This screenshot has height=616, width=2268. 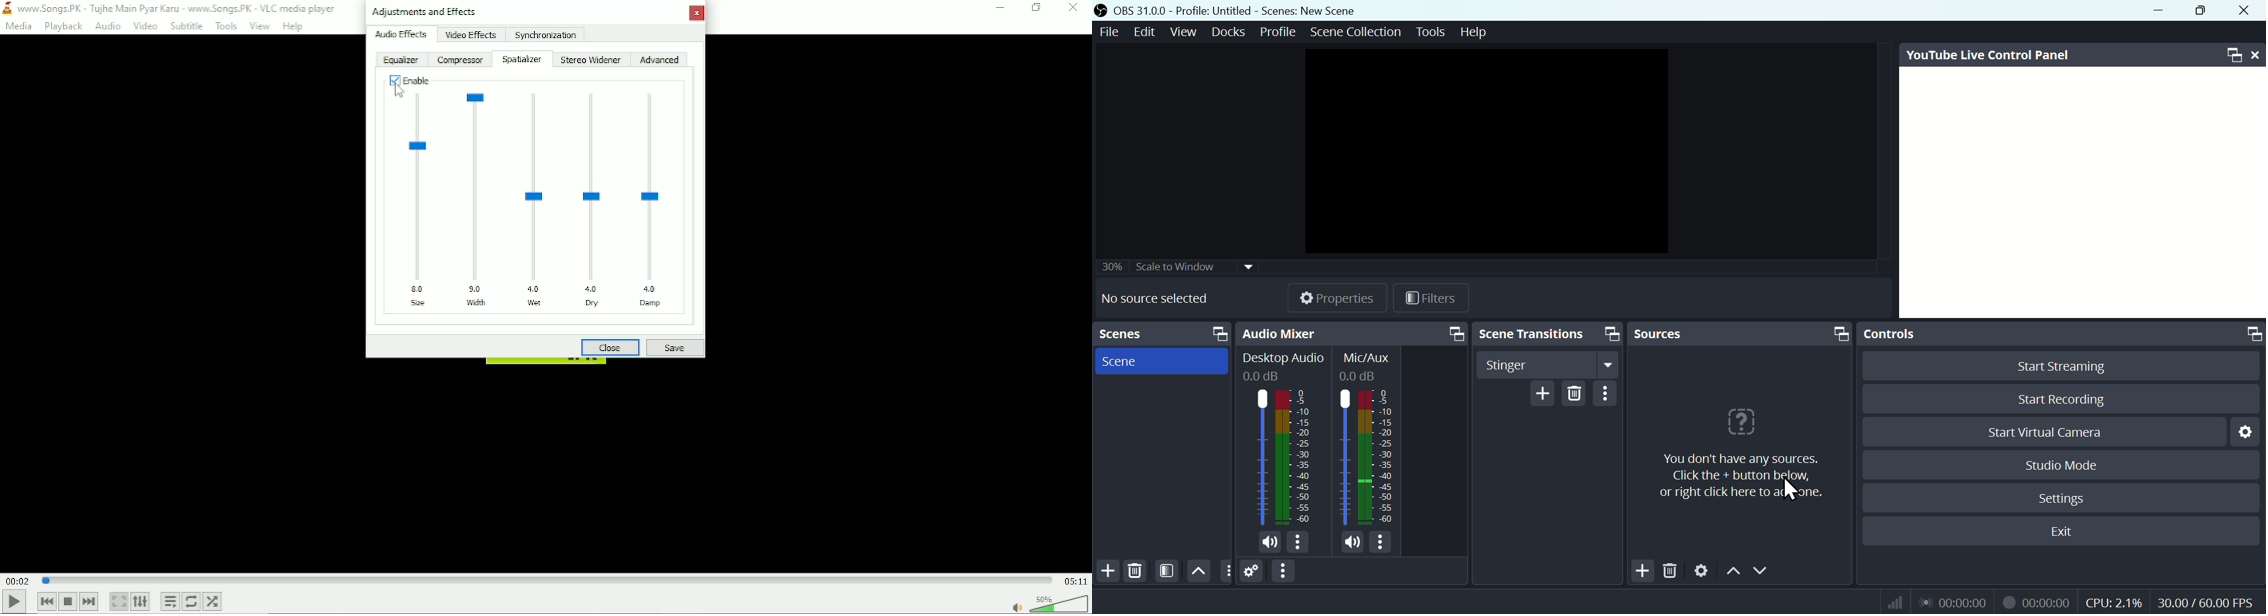 What do you see at coordinates (190, 601) in the screenshot?
I see `Toggle loop all, loop one and no loop` at bounding box center [190, 601].